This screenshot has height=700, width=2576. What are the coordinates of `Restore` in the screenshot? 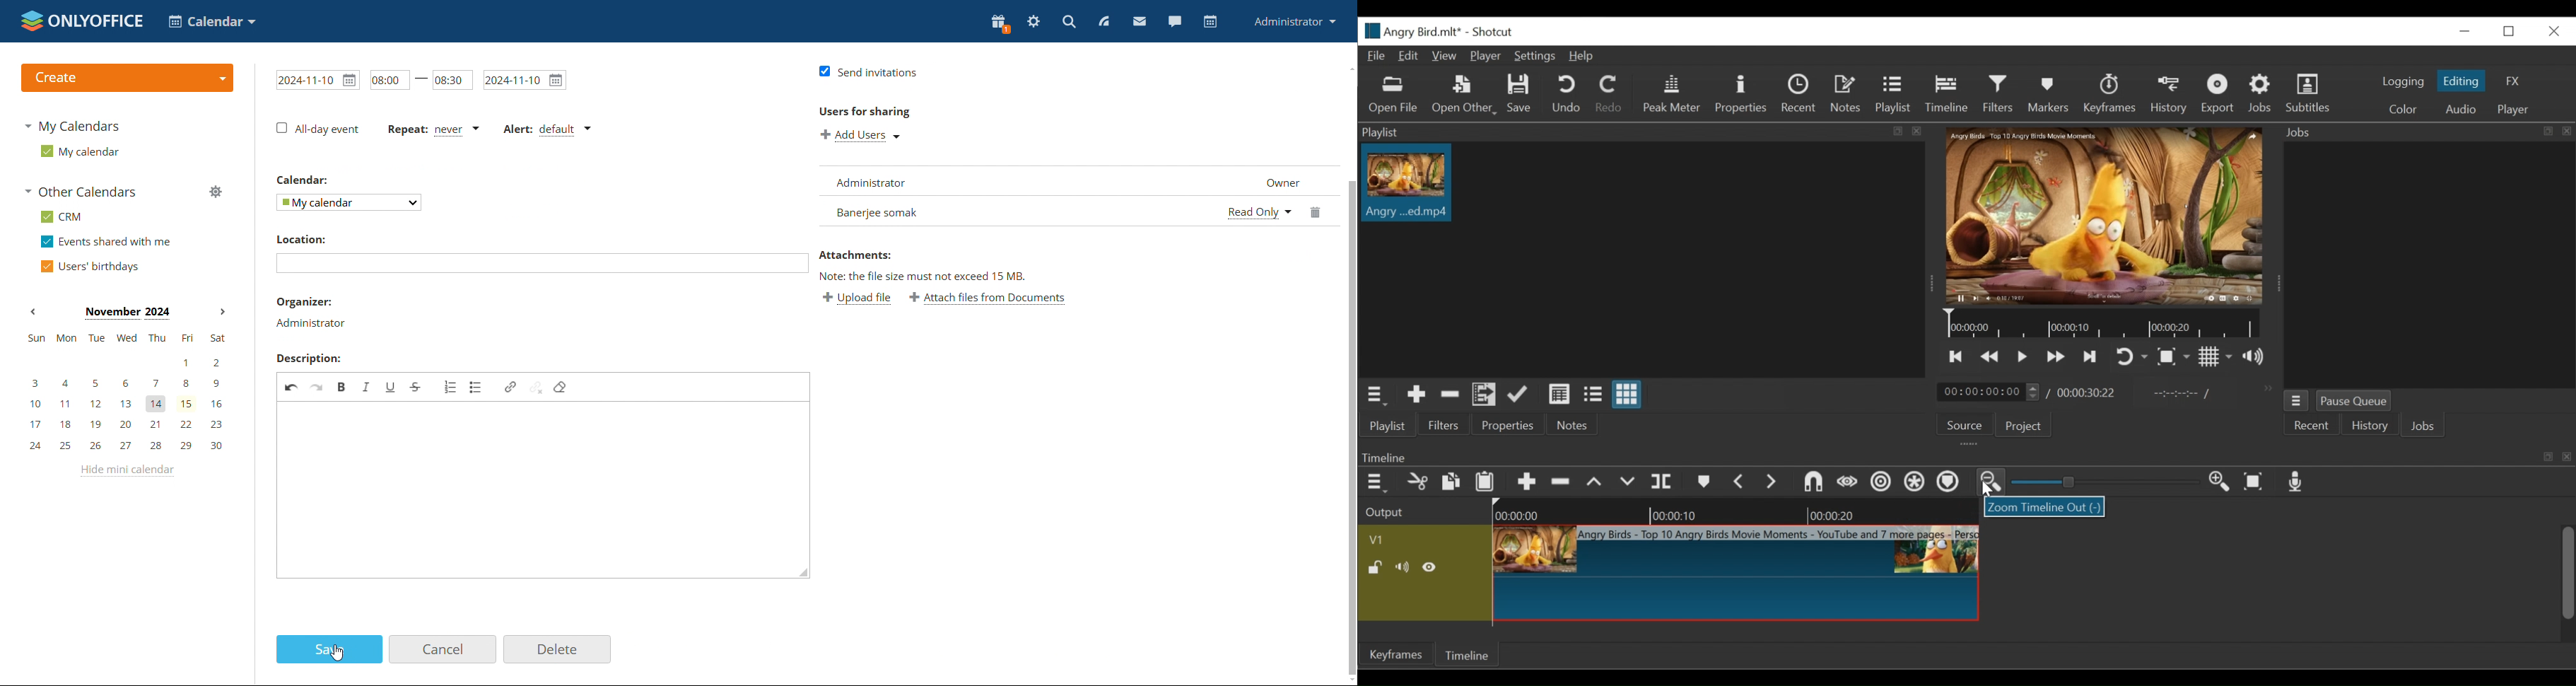 It's located at (2510, 32).